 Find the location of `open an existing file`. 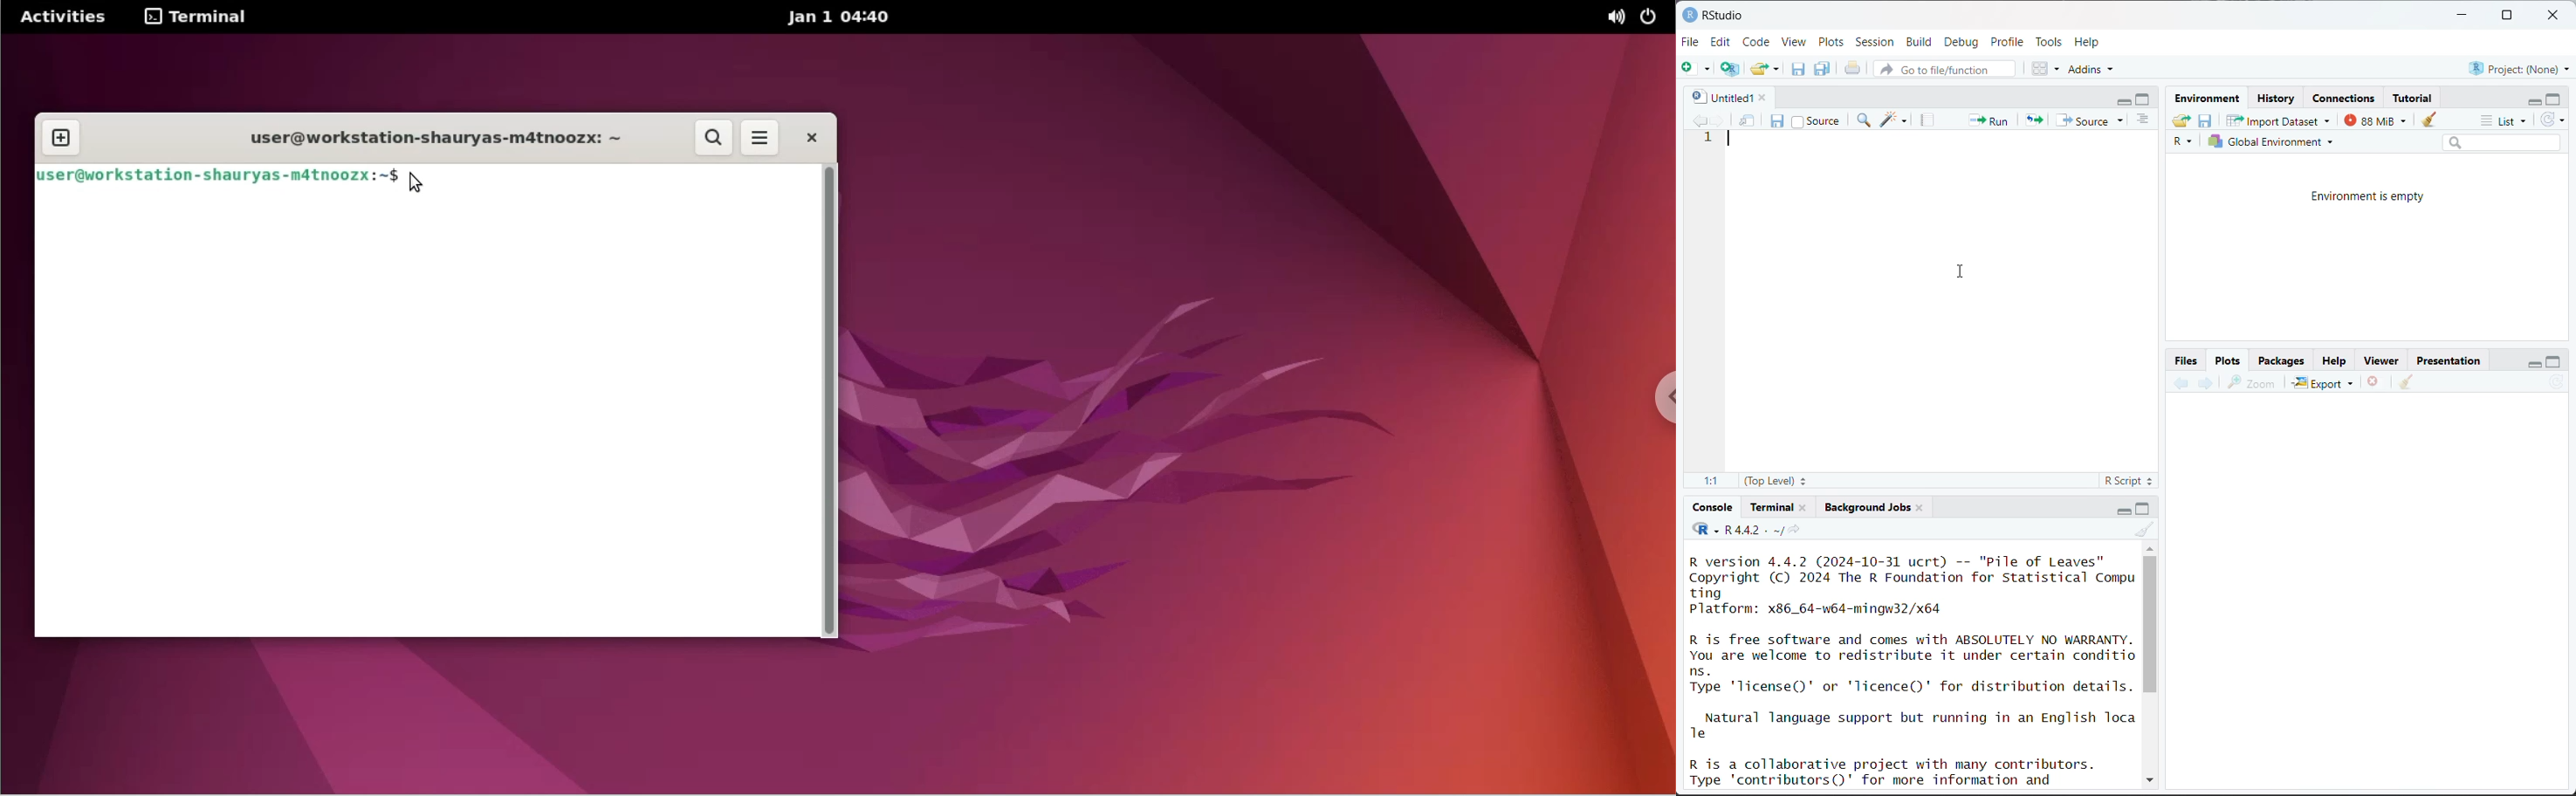

open an existing file is located at coordinates (1759, 66).